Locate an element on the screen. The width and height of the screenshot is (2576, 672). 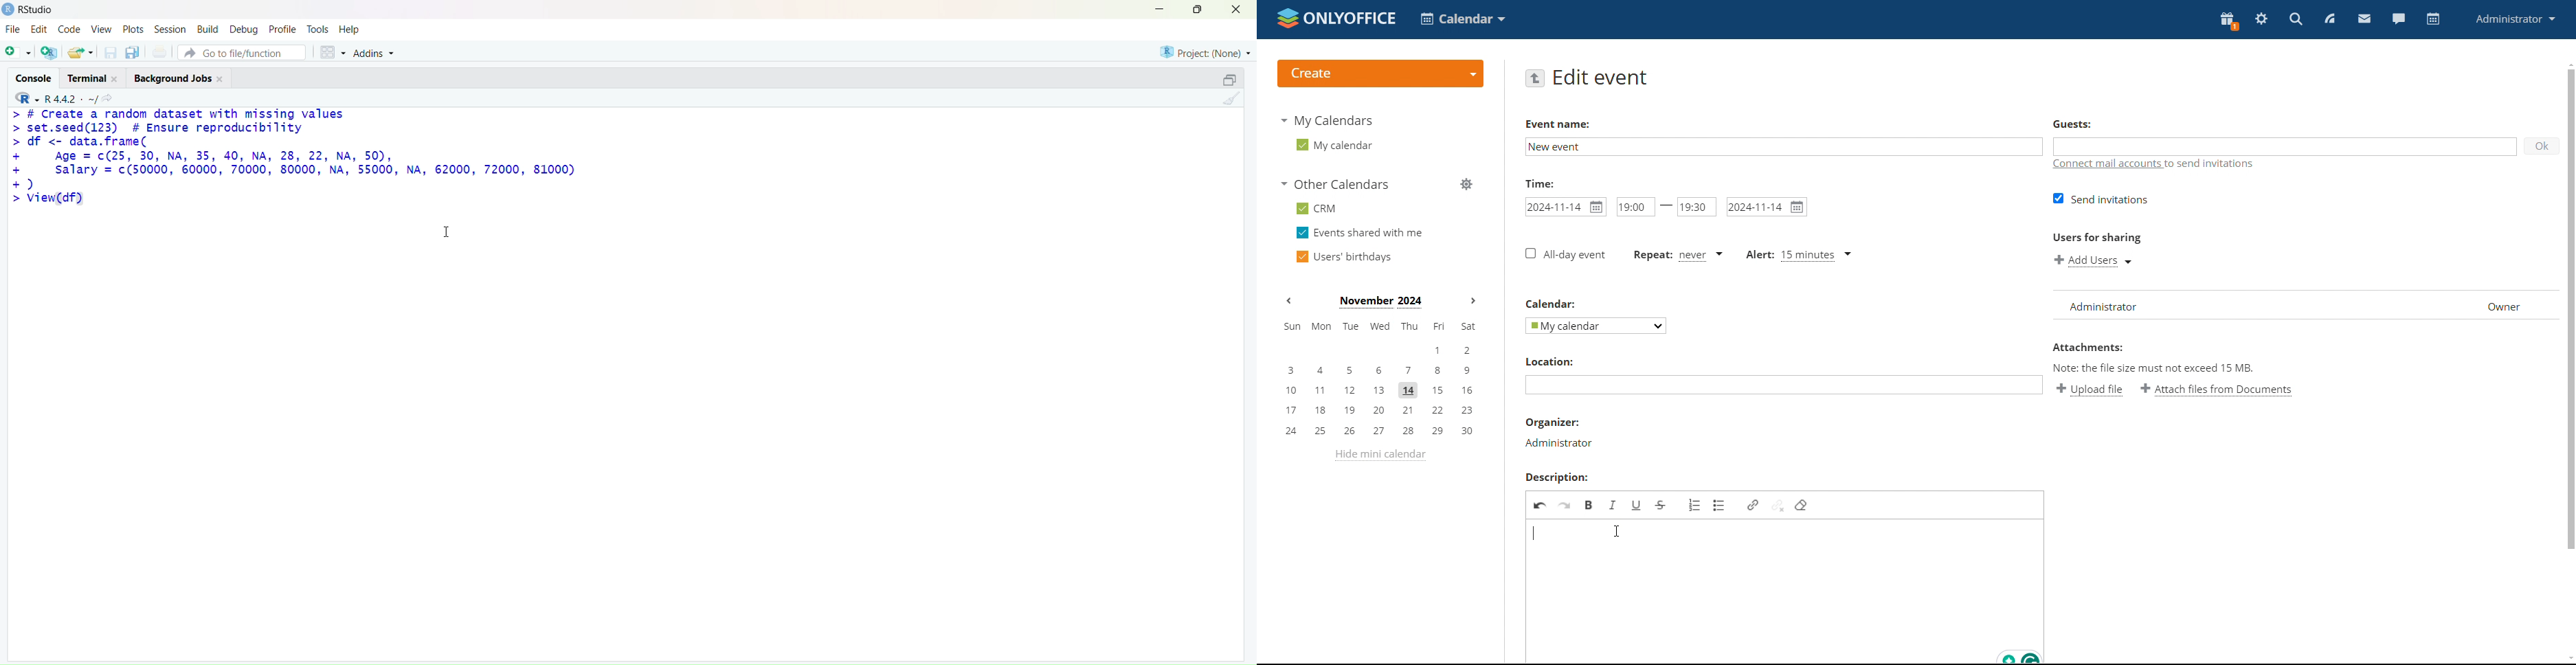
workspace panes is located at coordinates (333, 54).